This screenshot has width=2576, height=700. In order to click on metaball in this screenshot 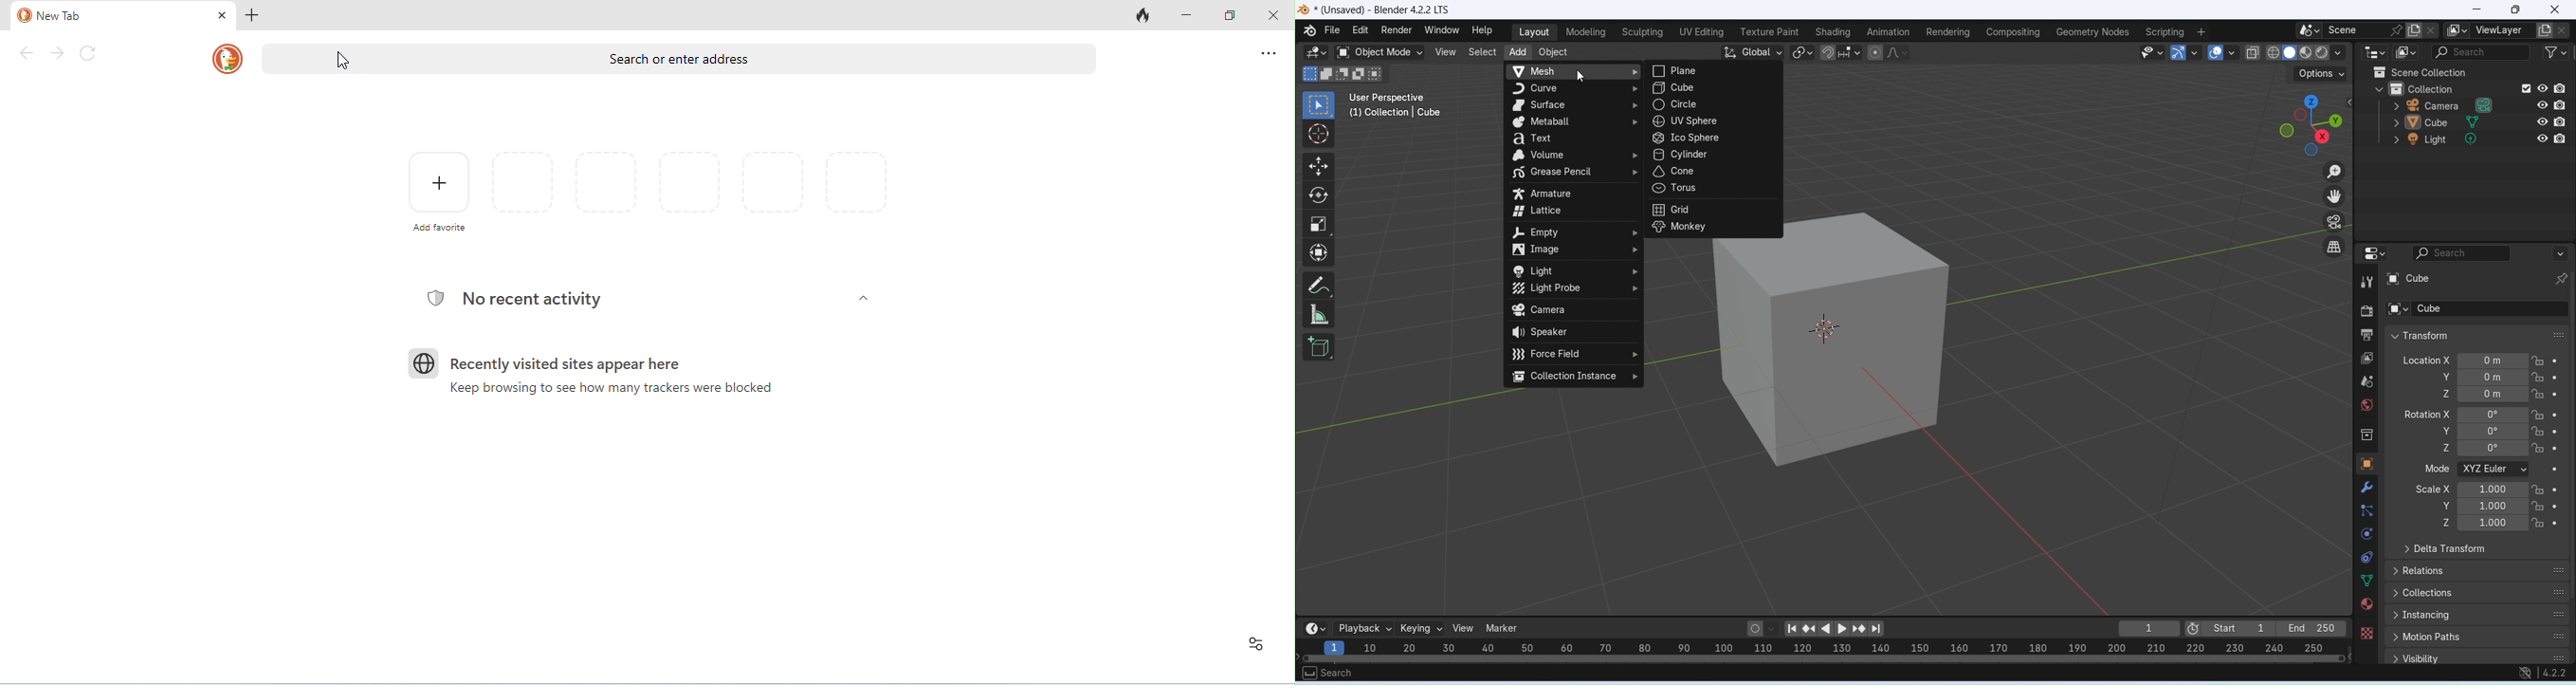, I will do `click(1574, 122)`.